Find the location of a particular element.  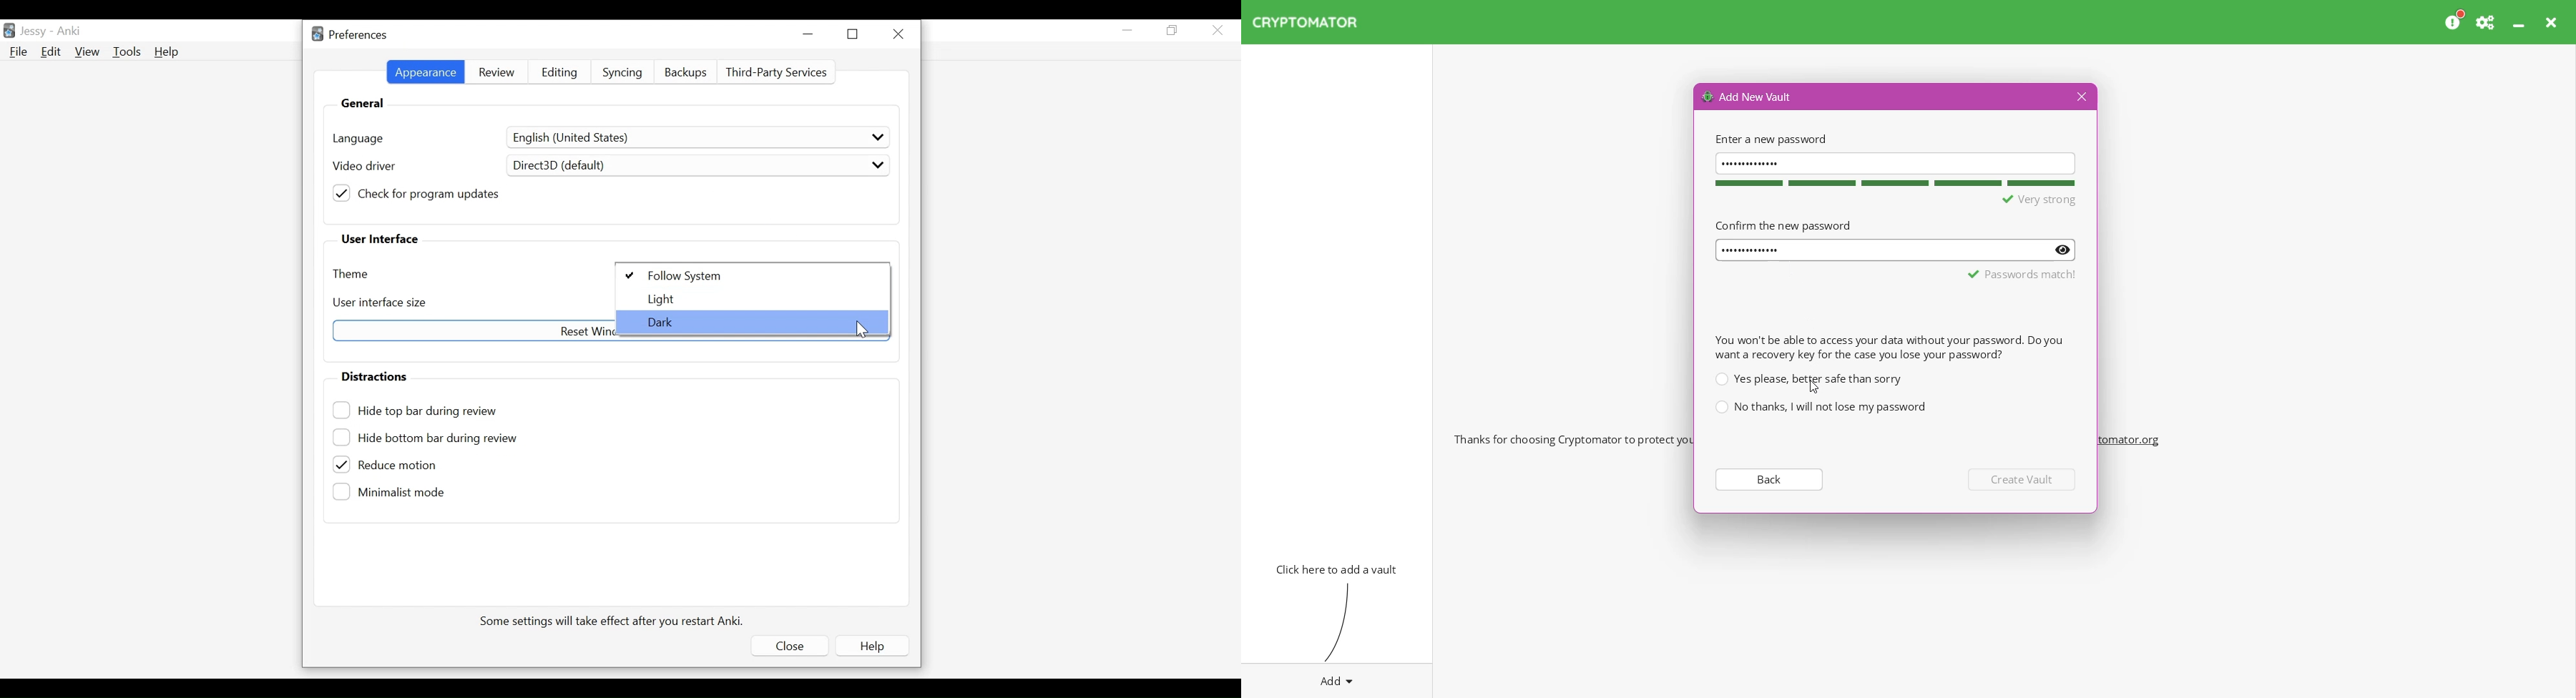

Cursor is located at coordinates (873, 280).